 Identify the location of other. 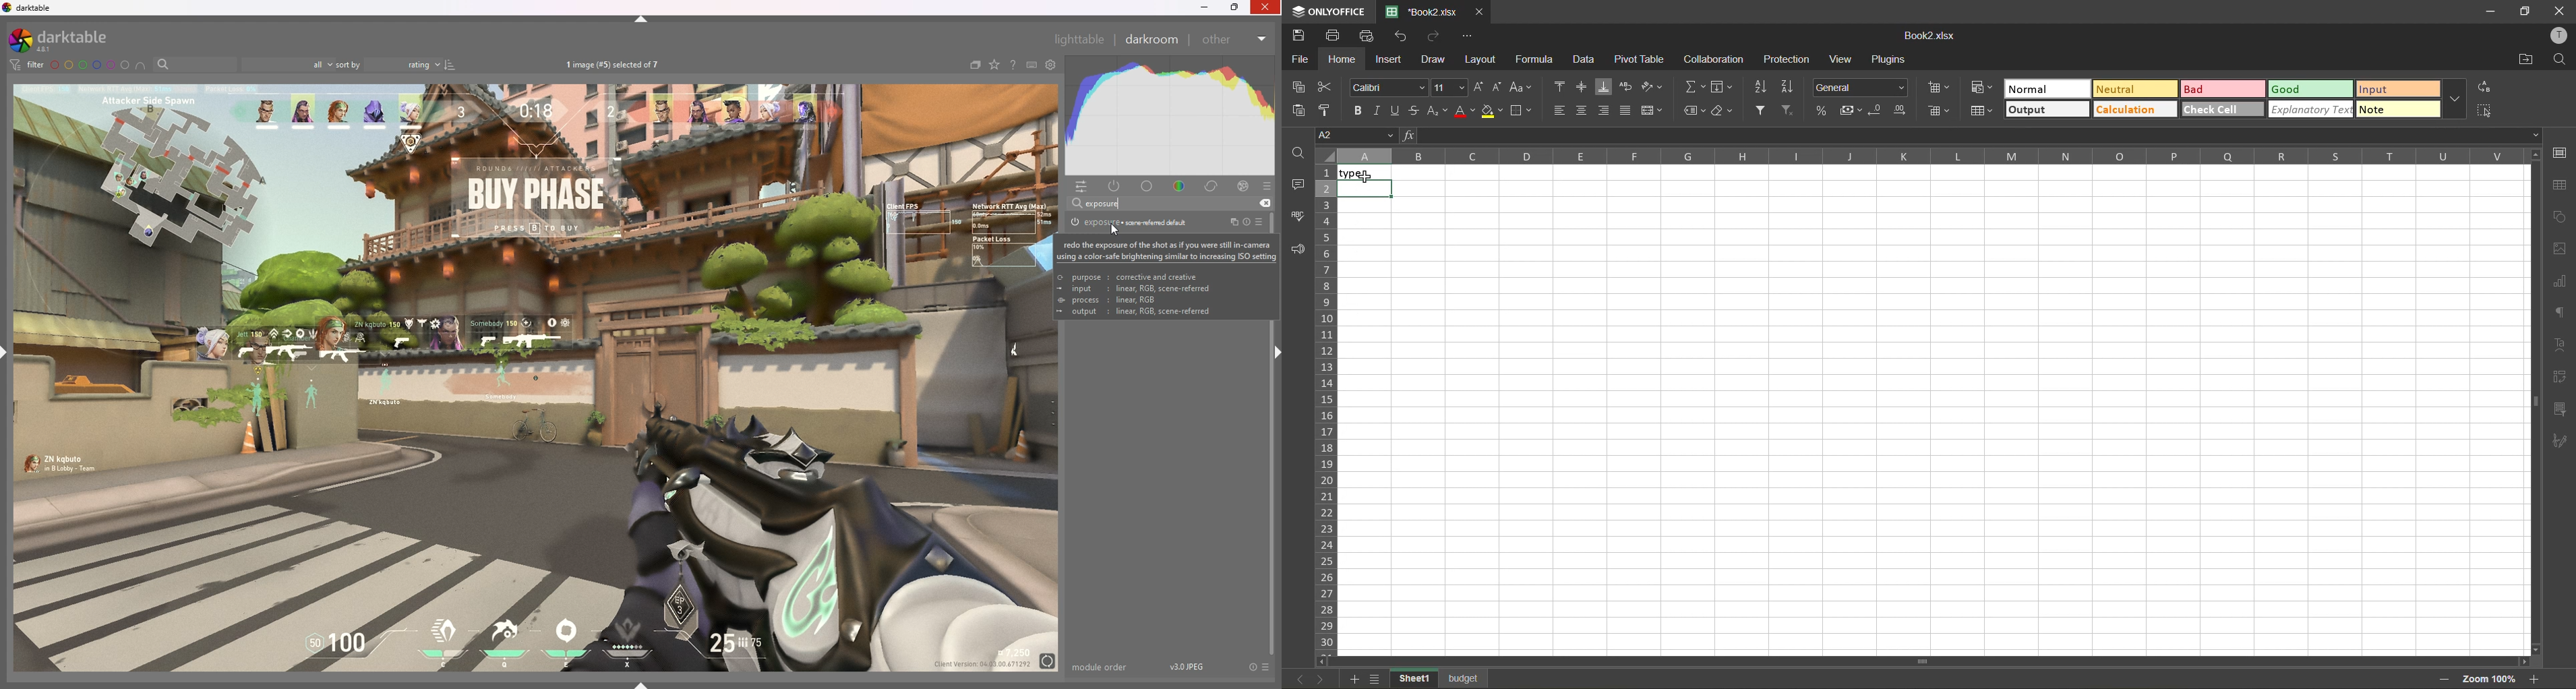
(1235, 39).